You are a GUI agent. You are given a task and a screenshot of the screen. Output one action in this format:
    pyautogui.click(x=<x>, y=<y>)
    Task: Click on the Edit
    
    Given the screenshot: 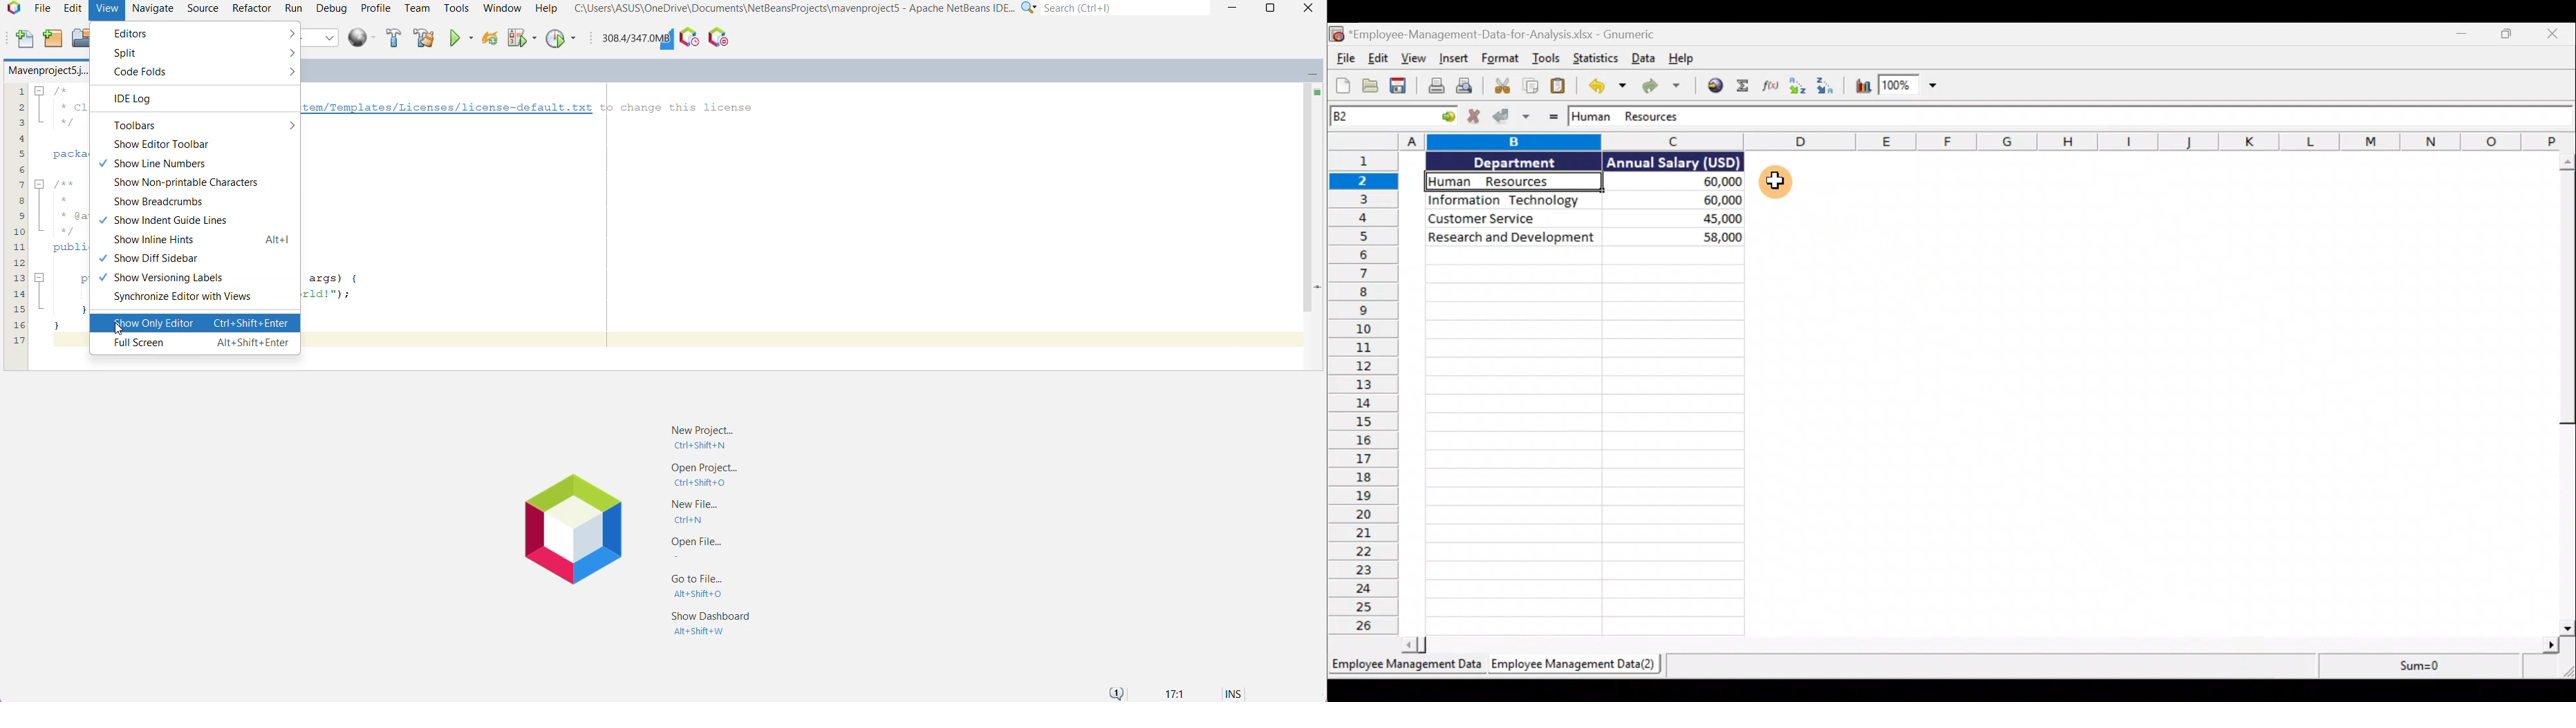 What is the action you would take?
    pyautogui.click(x=1376, y=57)
    